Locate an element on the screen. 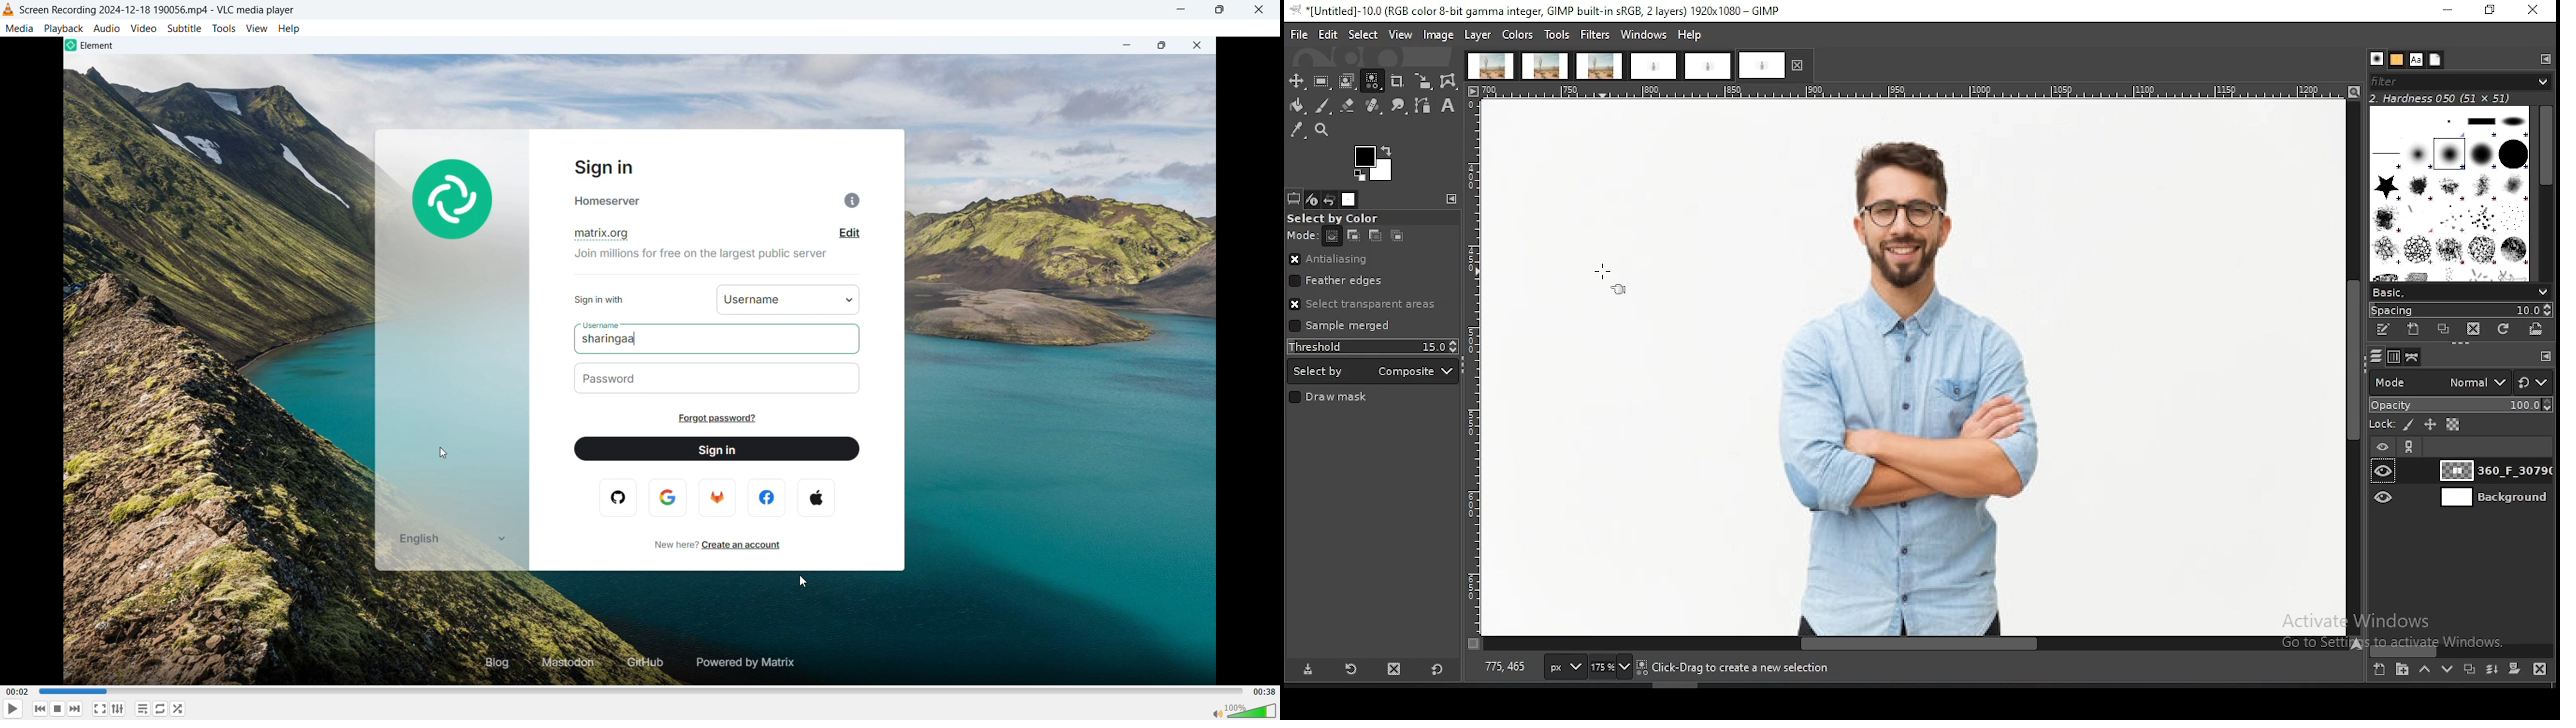 The width and height of the screenshot is (2576, 728). Media  is located at coordinates (19, 29).